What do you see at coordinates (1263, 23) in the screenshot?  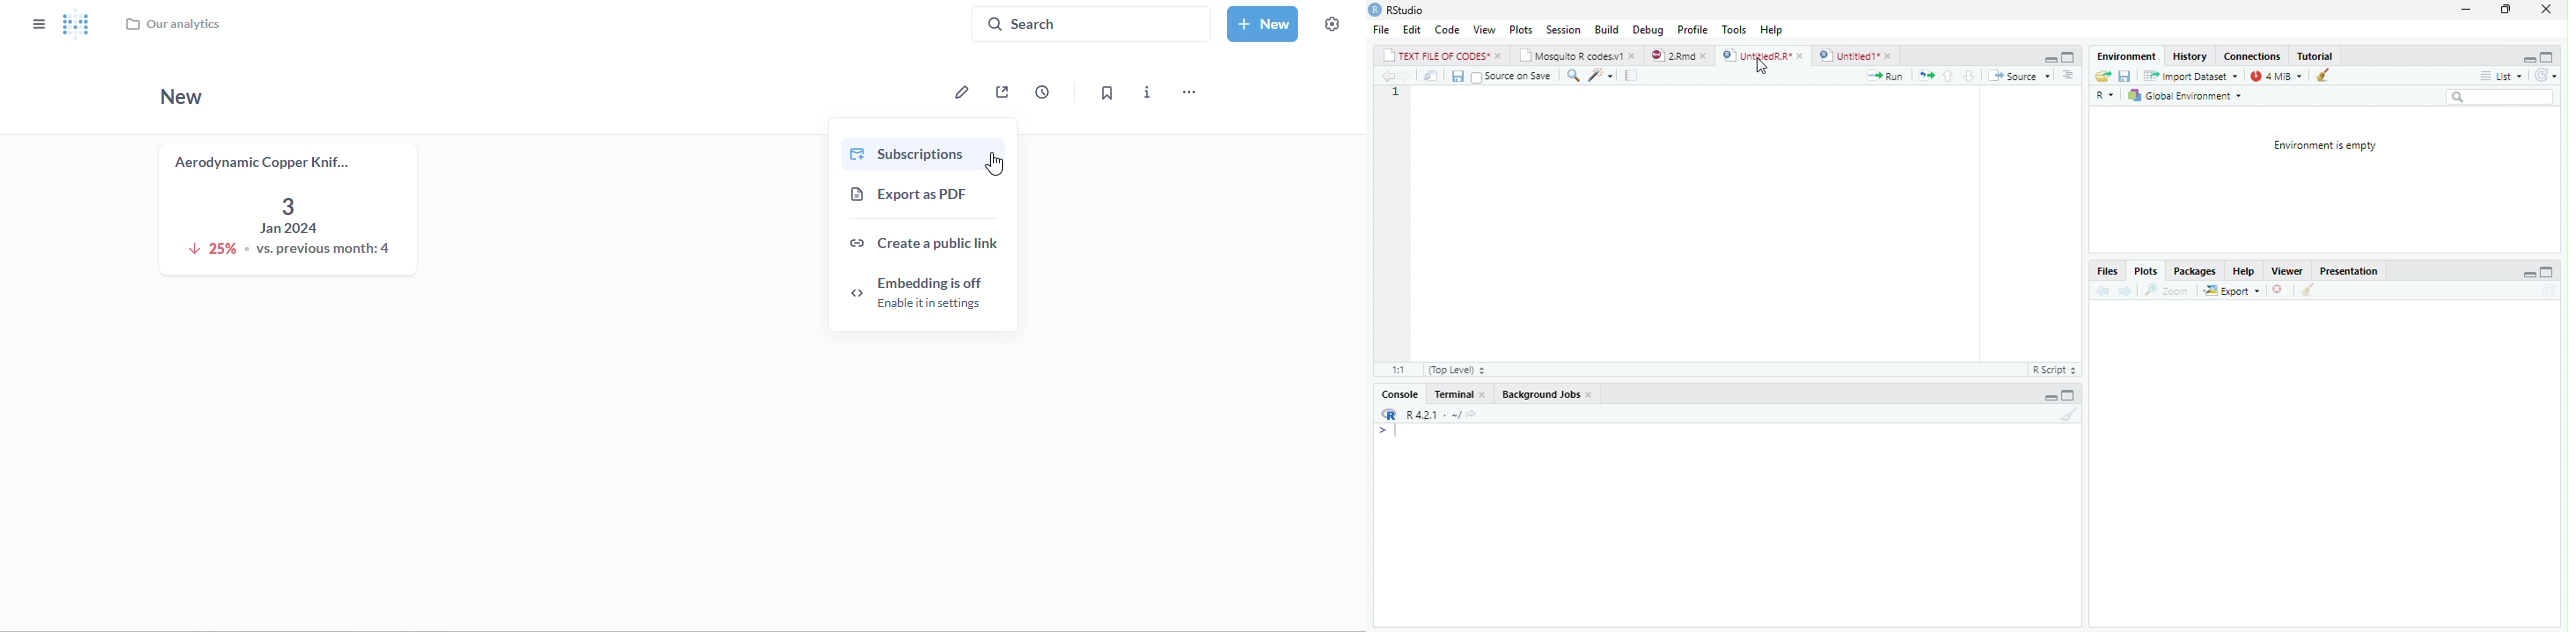 I see `new` at bounding box center [1263, 23].